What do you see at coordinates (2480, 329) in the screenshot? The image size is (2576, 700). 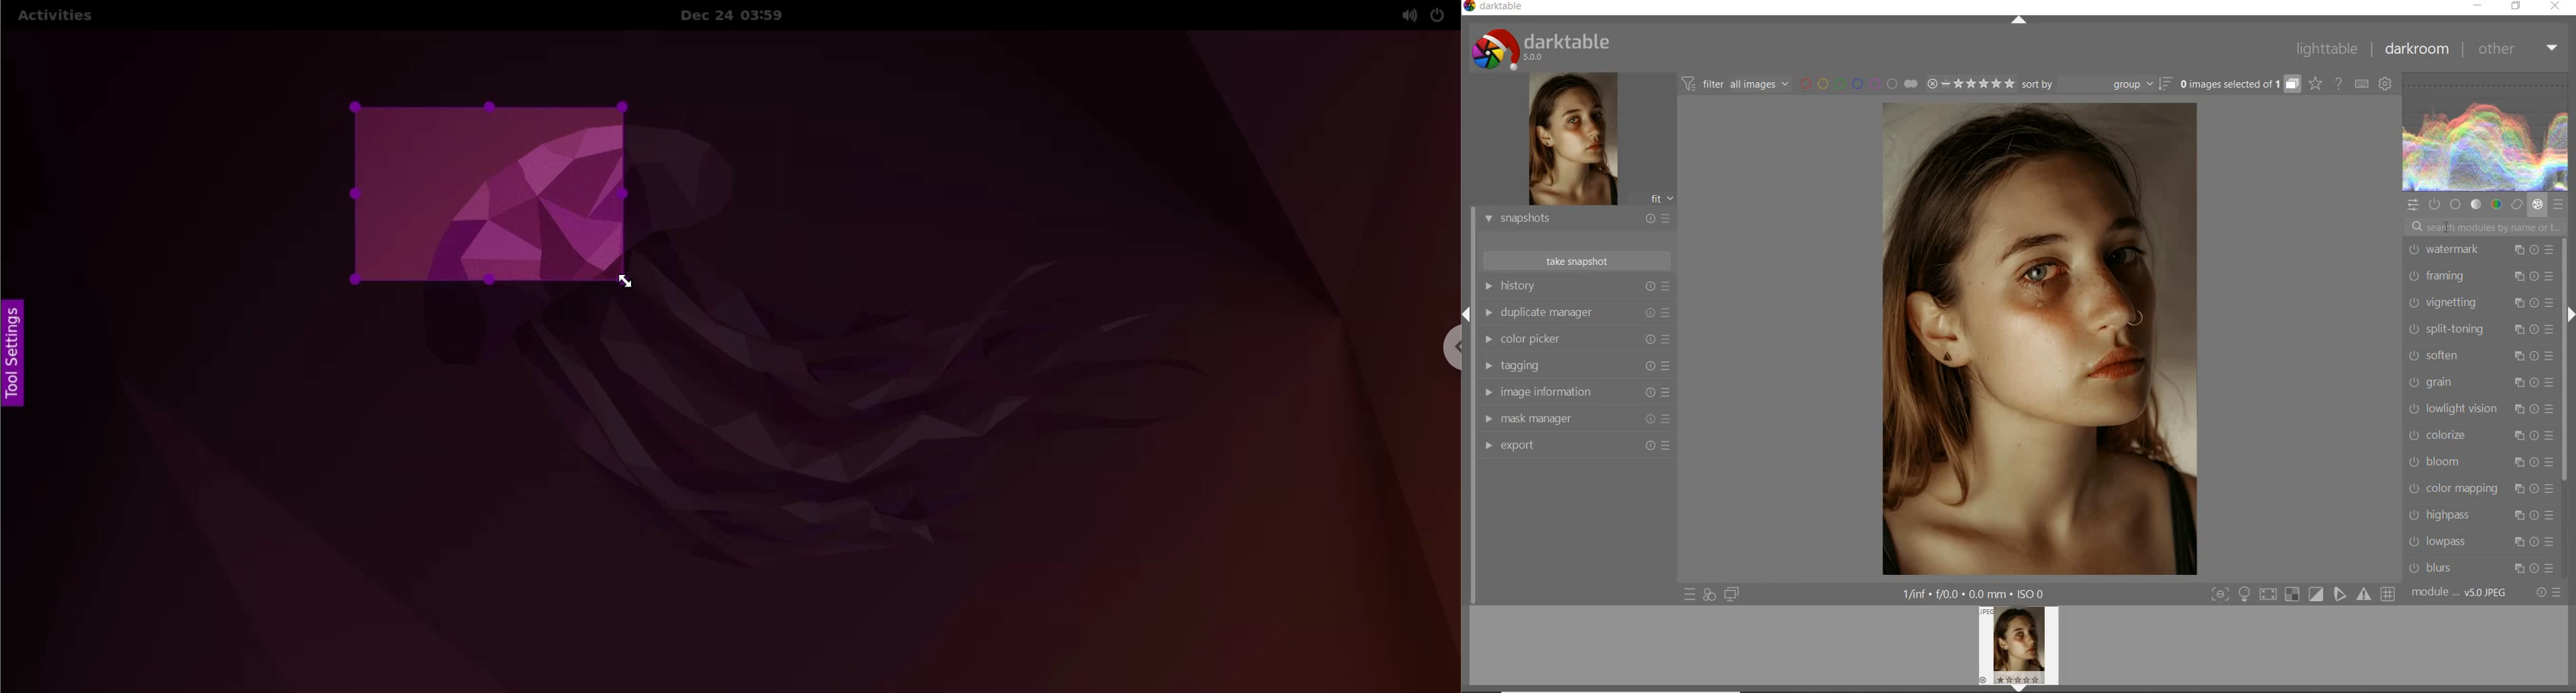 I see `split-toning` at bounding box center [2480, 329].